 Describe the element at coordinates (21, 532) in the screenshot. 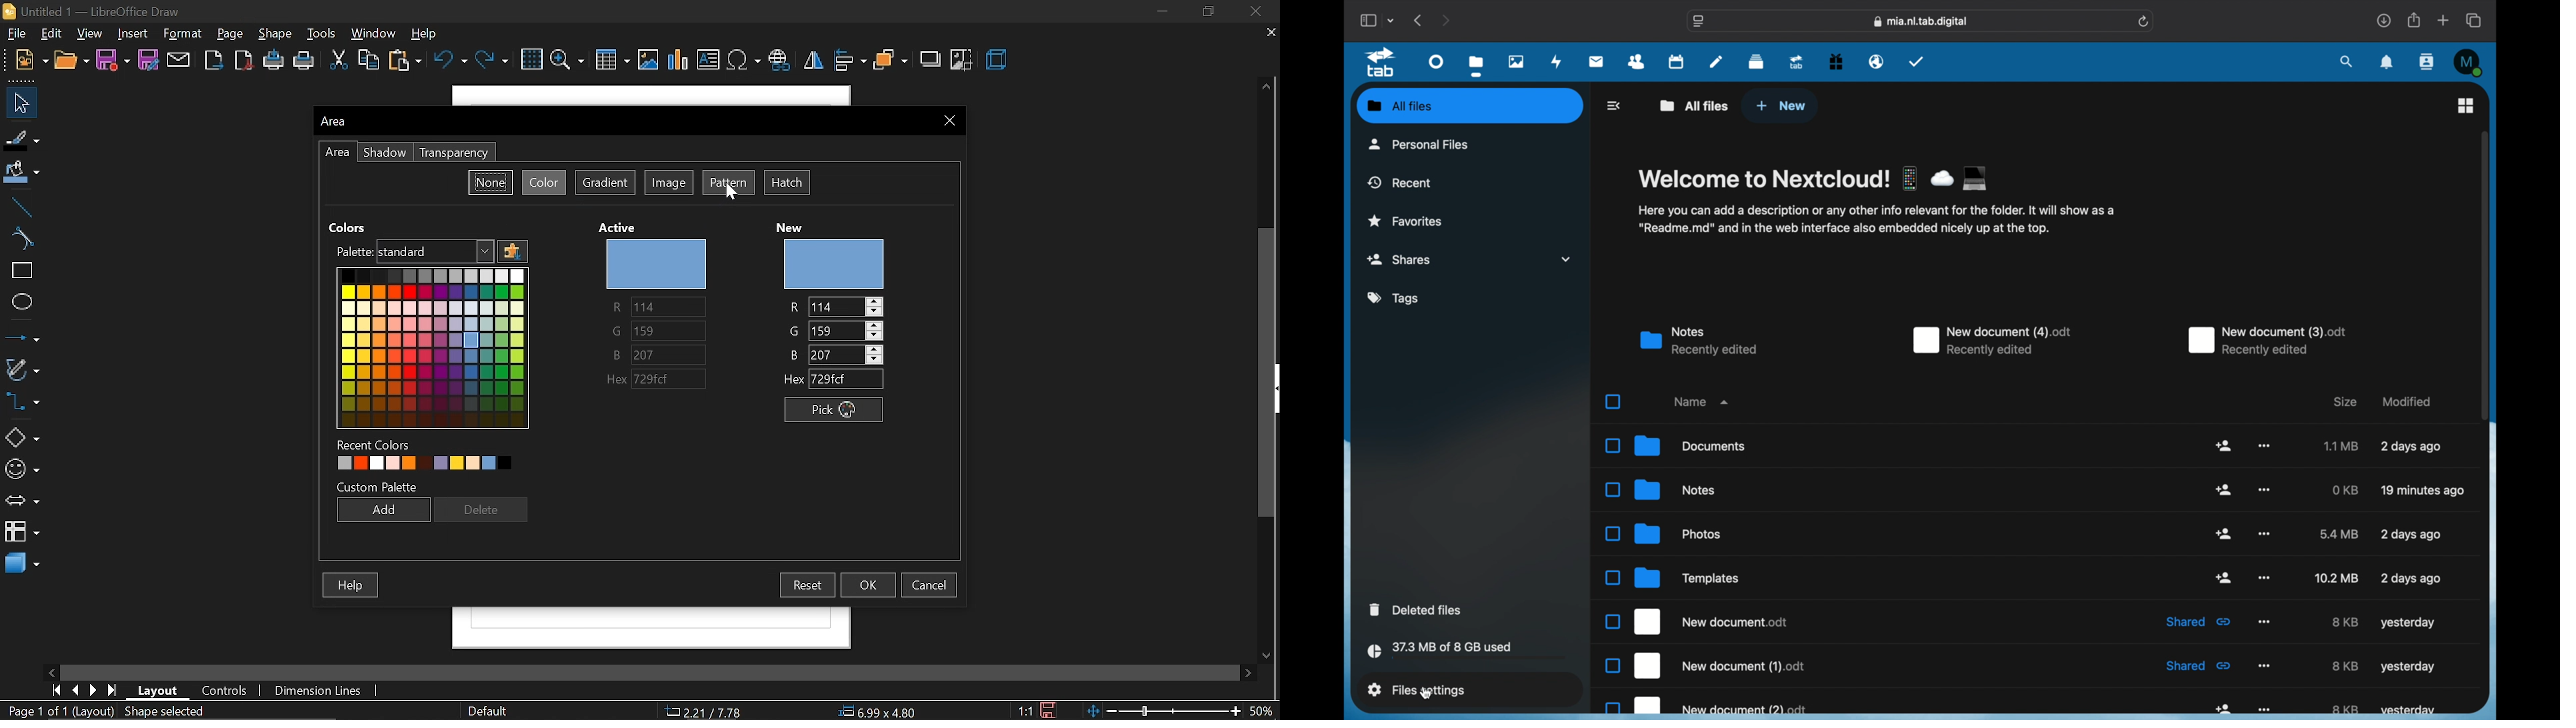

I see `flowchart` at that location.